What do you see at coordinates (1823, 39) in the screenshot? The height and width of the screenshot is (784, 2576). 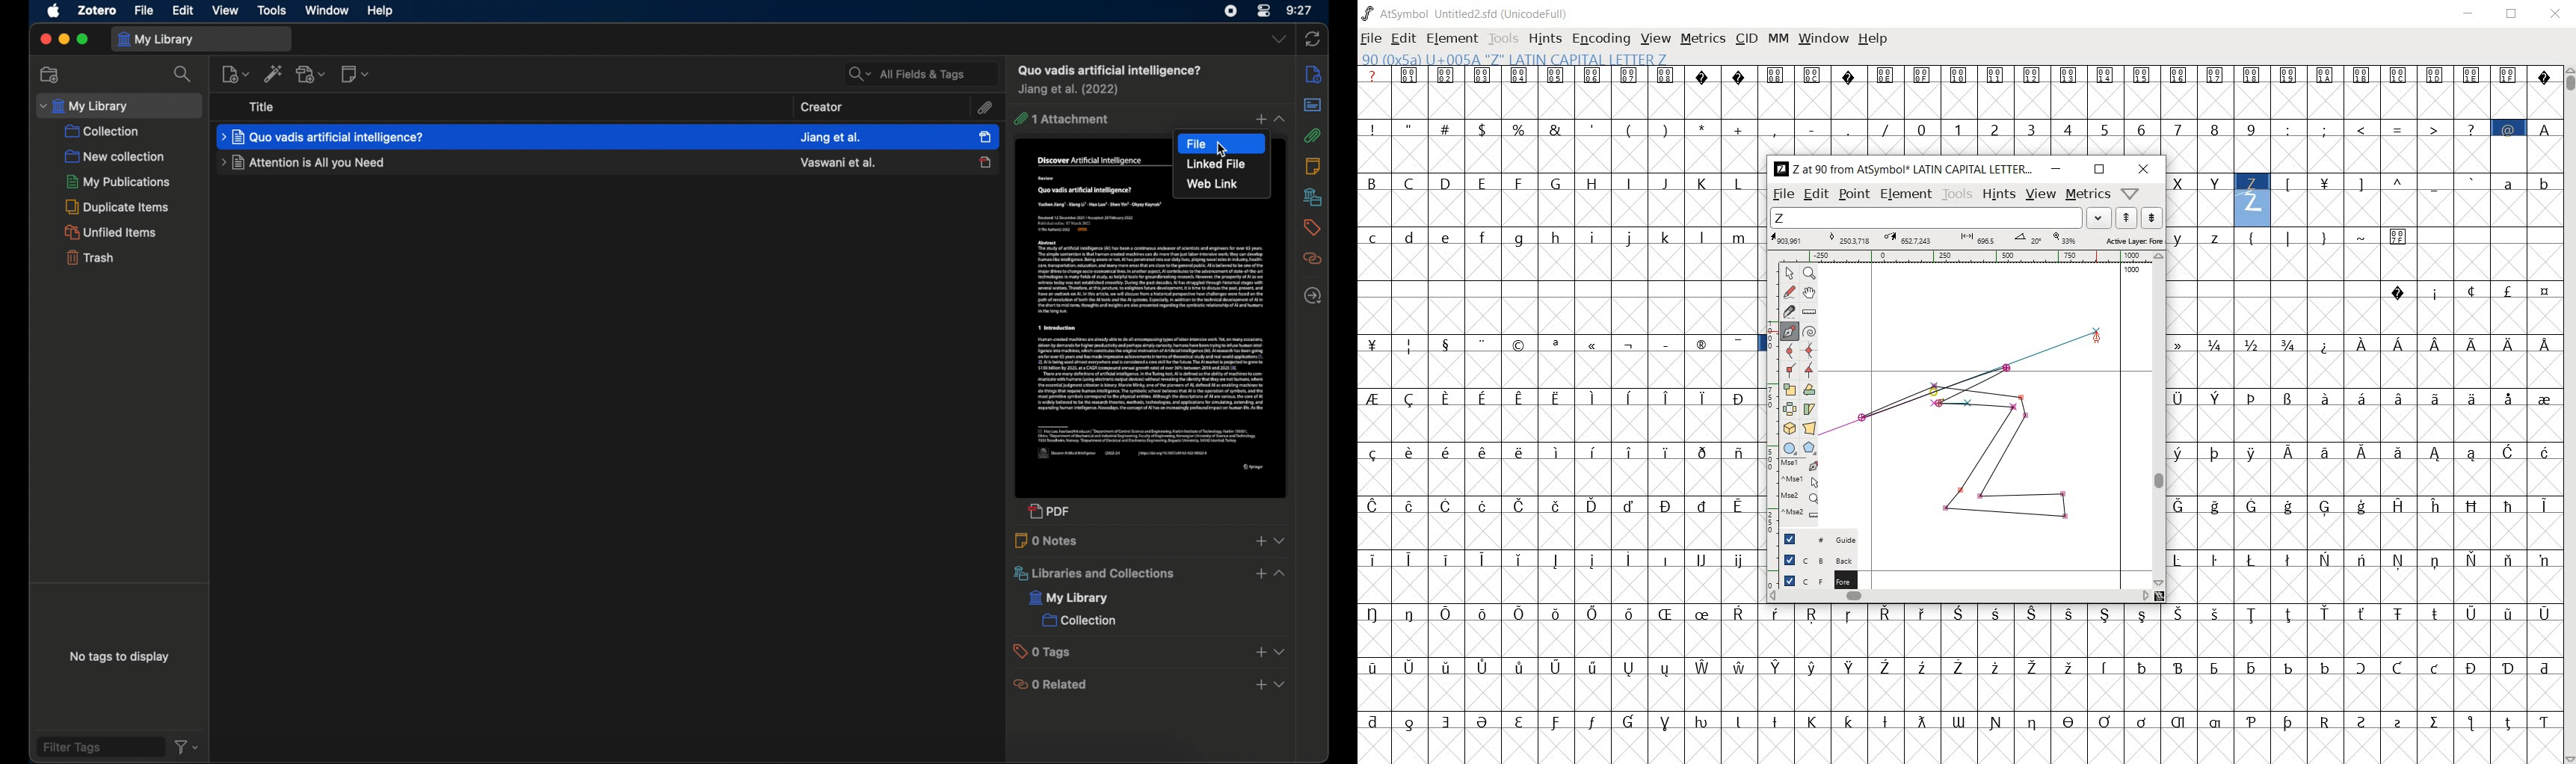 I see `window` at bounding box center [1823, 39].